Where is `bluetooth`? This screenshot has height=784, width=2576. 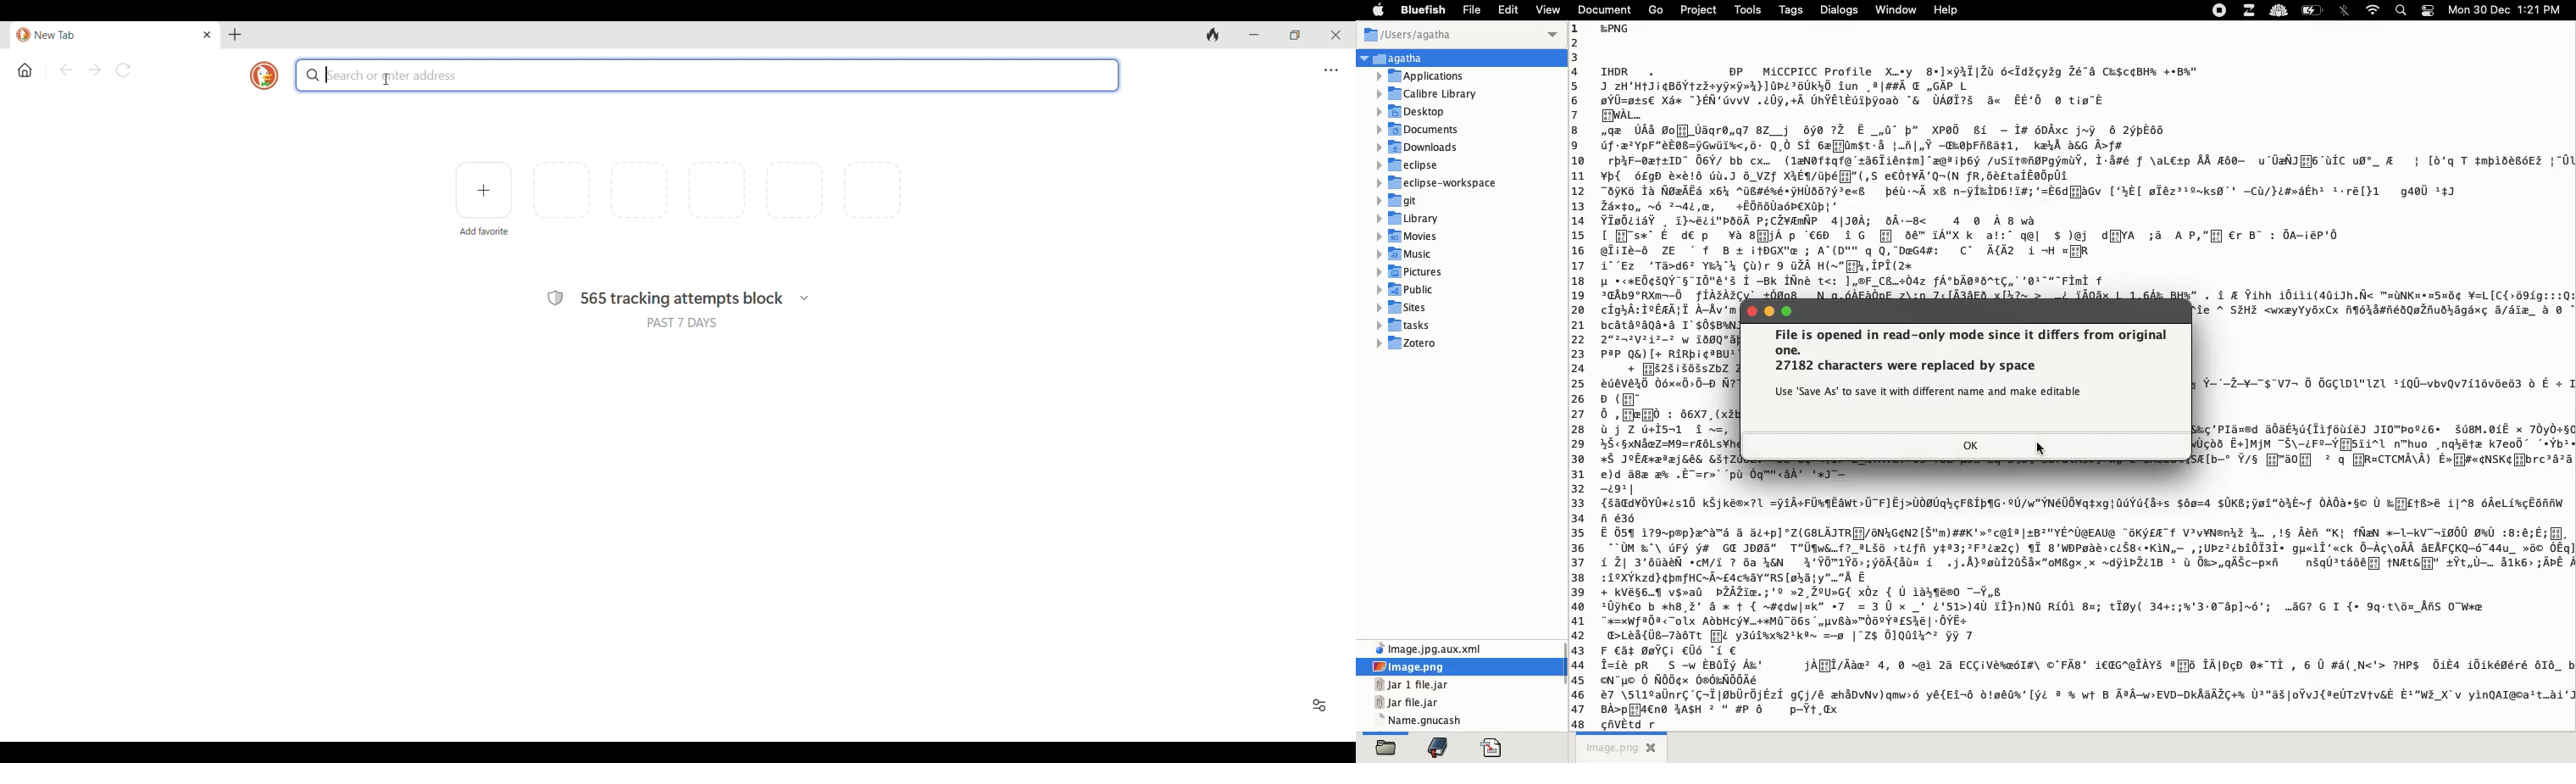
bluetooth is located at coordinates (2346, 10).